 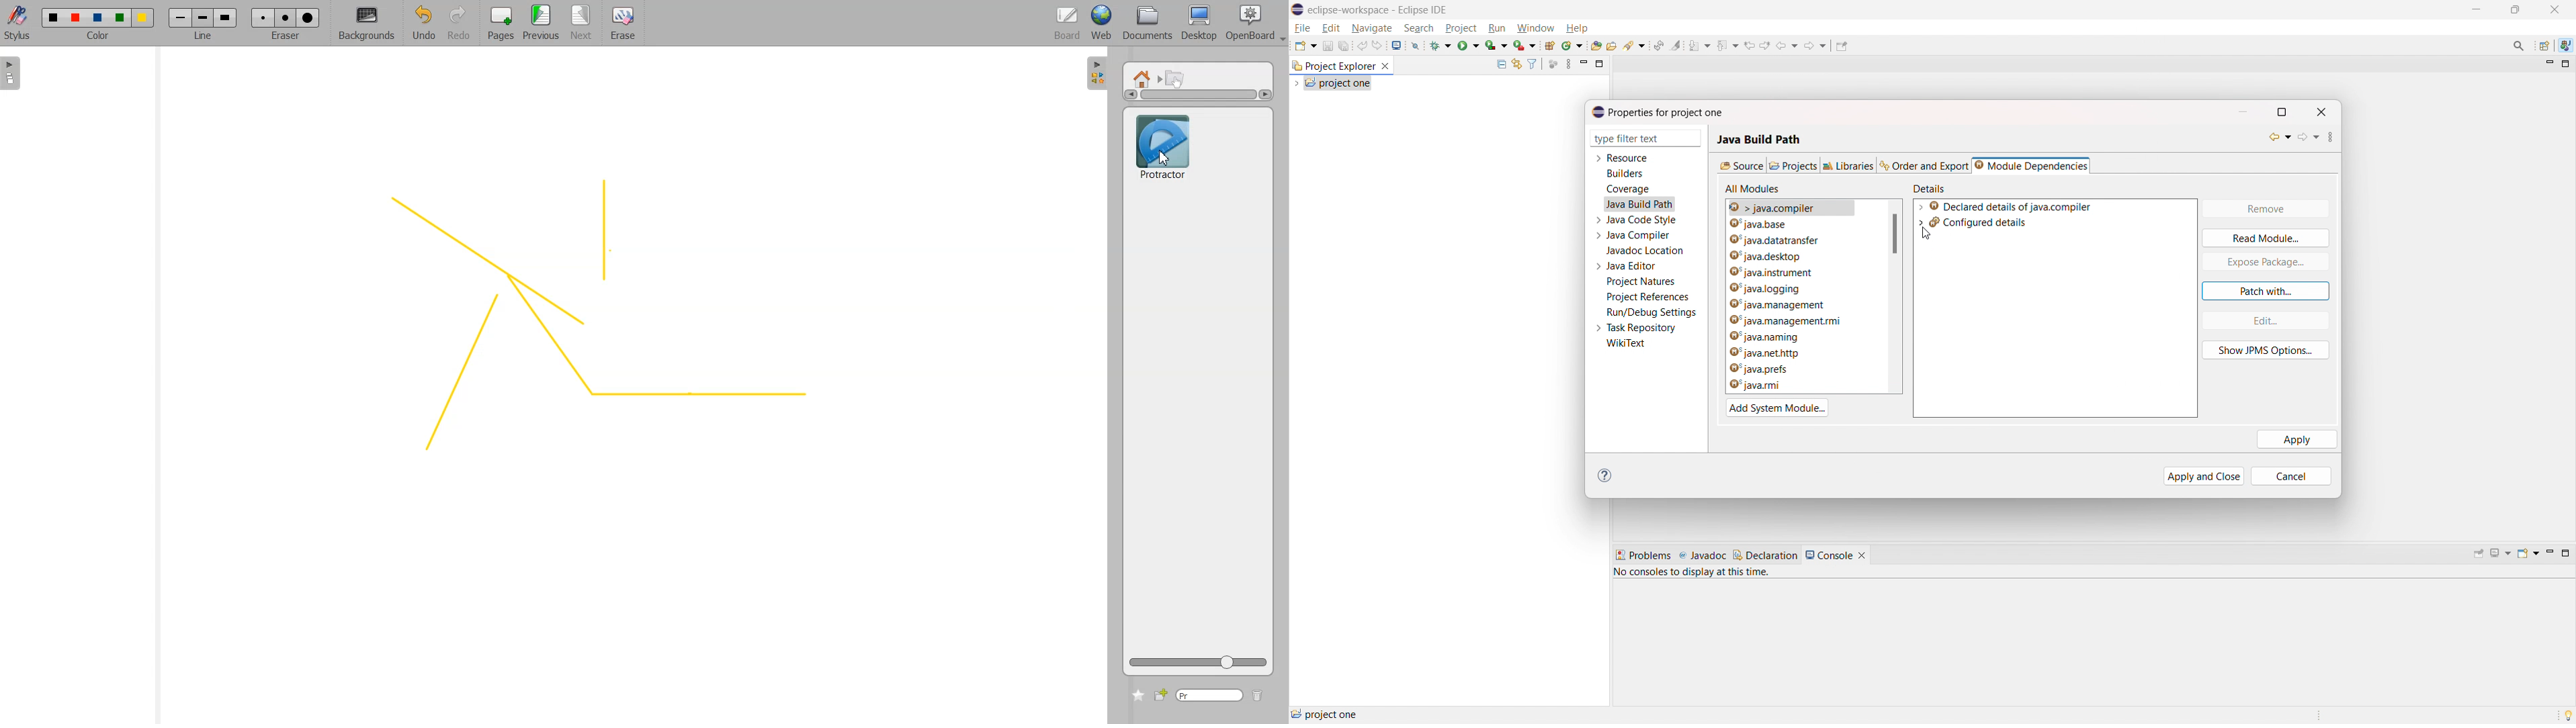 What do you see at coordinates (1524, 46) in the screenshot?
I see `use last tool` at bounding box center [1524, 46].